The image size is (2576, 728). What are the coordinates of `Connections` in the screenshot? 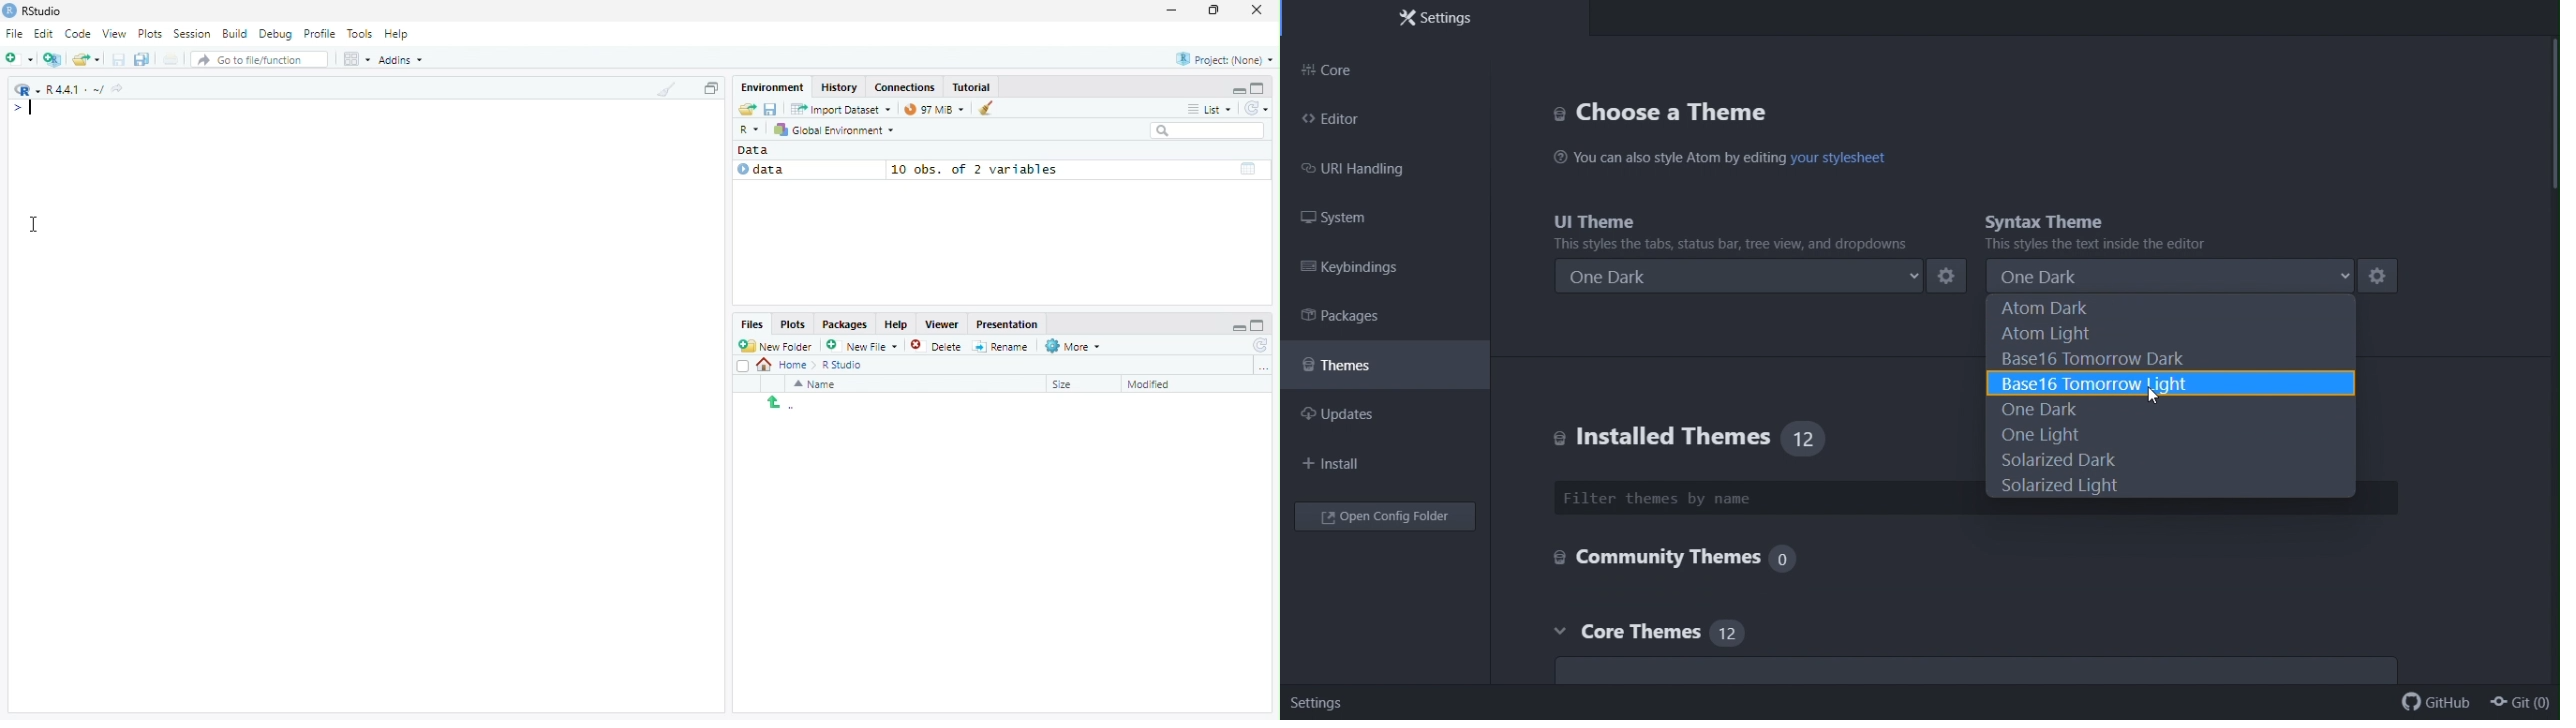 It's located at (904, 87).